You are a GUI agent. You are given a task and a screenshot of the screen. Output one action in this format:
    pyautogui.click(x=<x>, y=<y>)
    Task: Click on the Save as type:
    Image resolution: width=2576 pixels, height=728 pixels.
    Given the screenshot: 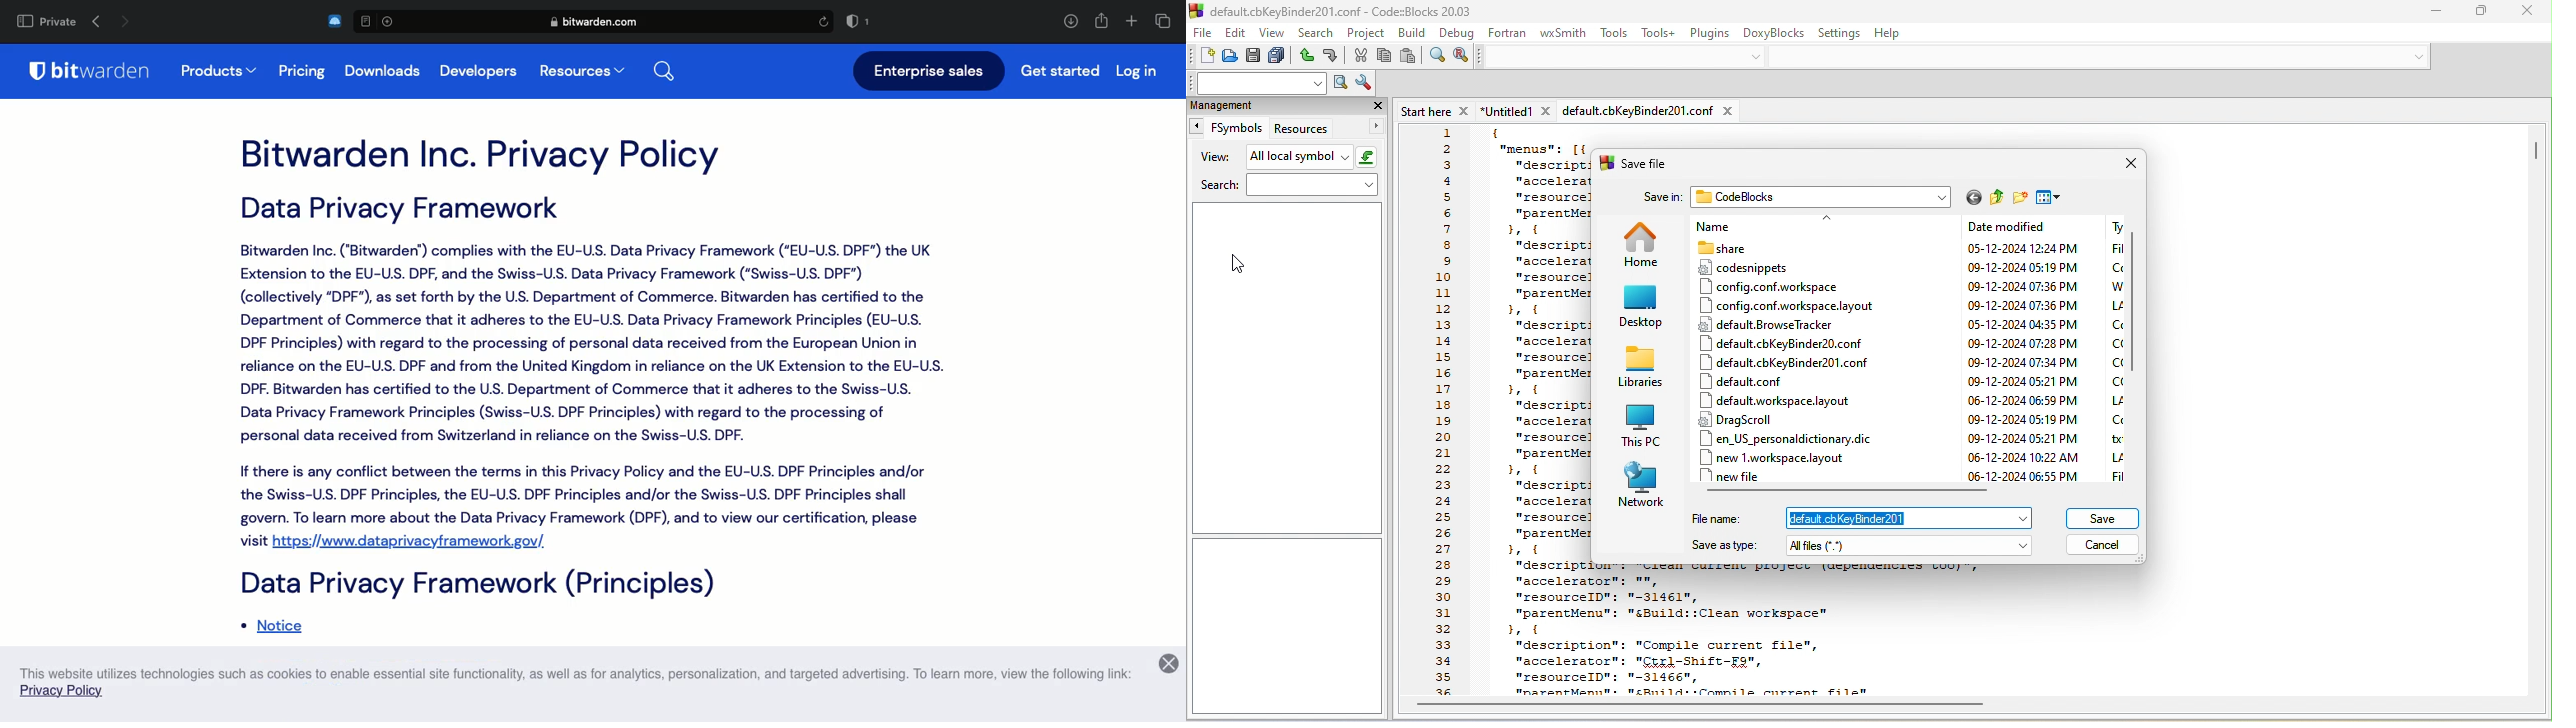 What is the action you would take?
    pyautogui.click(x=1724, y=547)
    